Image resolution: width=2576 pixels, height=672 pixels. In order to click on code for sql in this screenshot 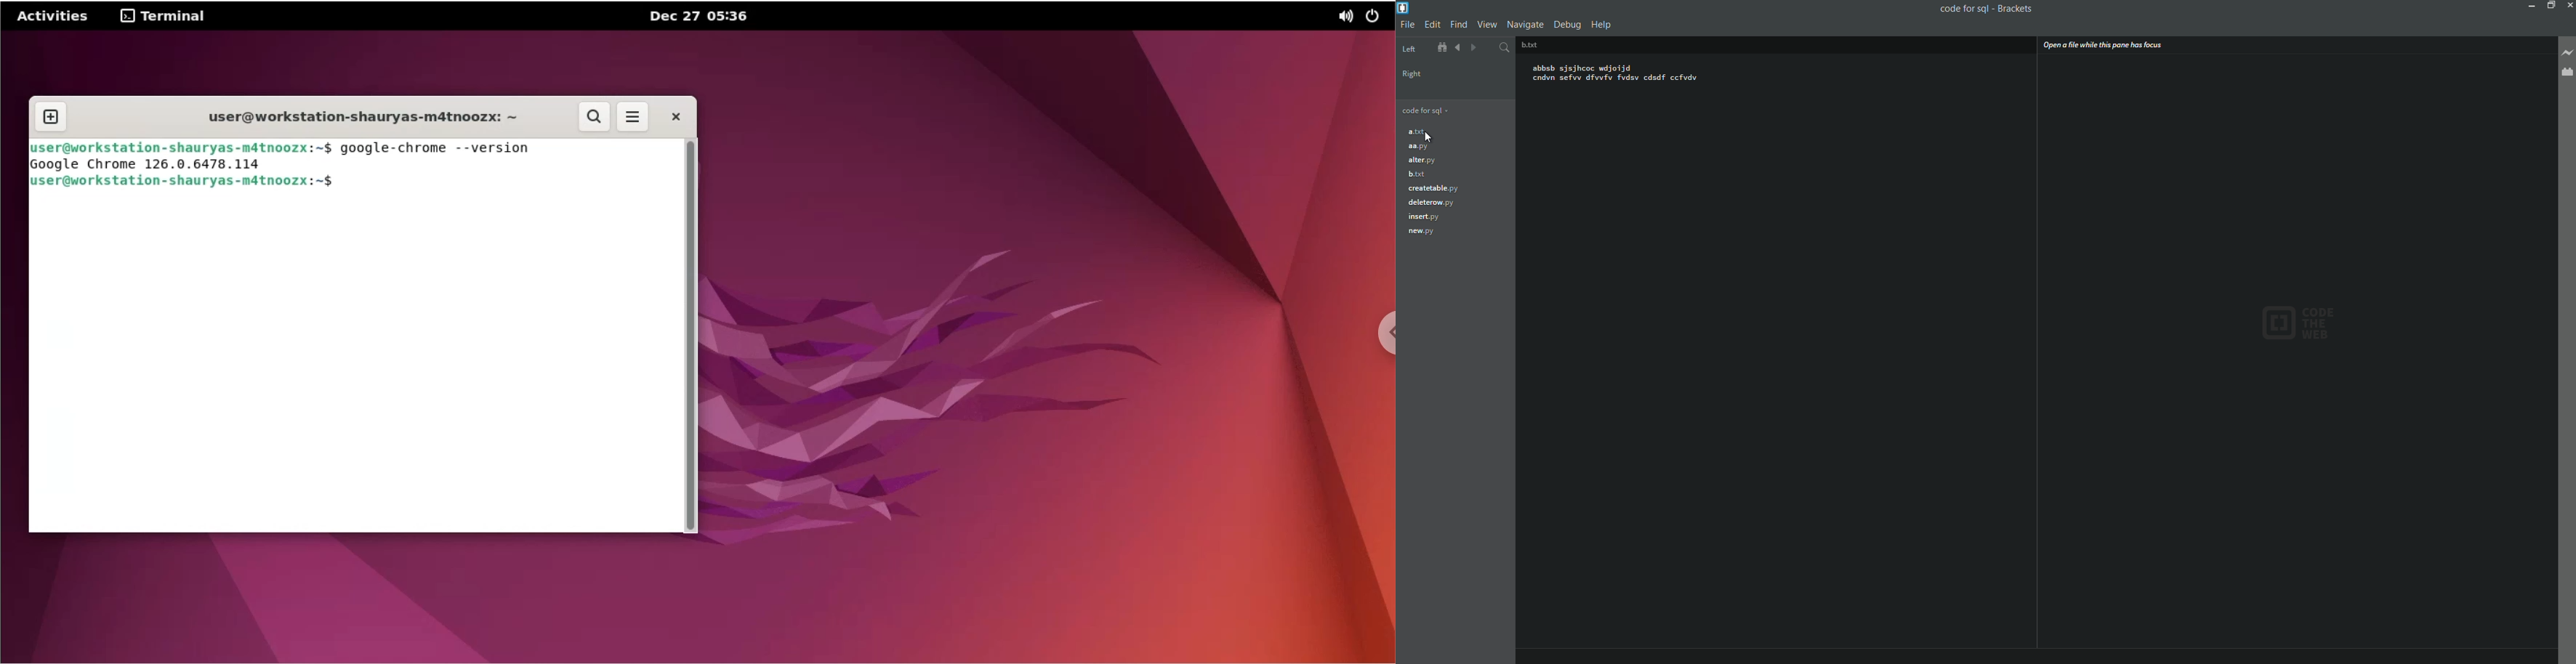, I will do `click(1425, 109)`.